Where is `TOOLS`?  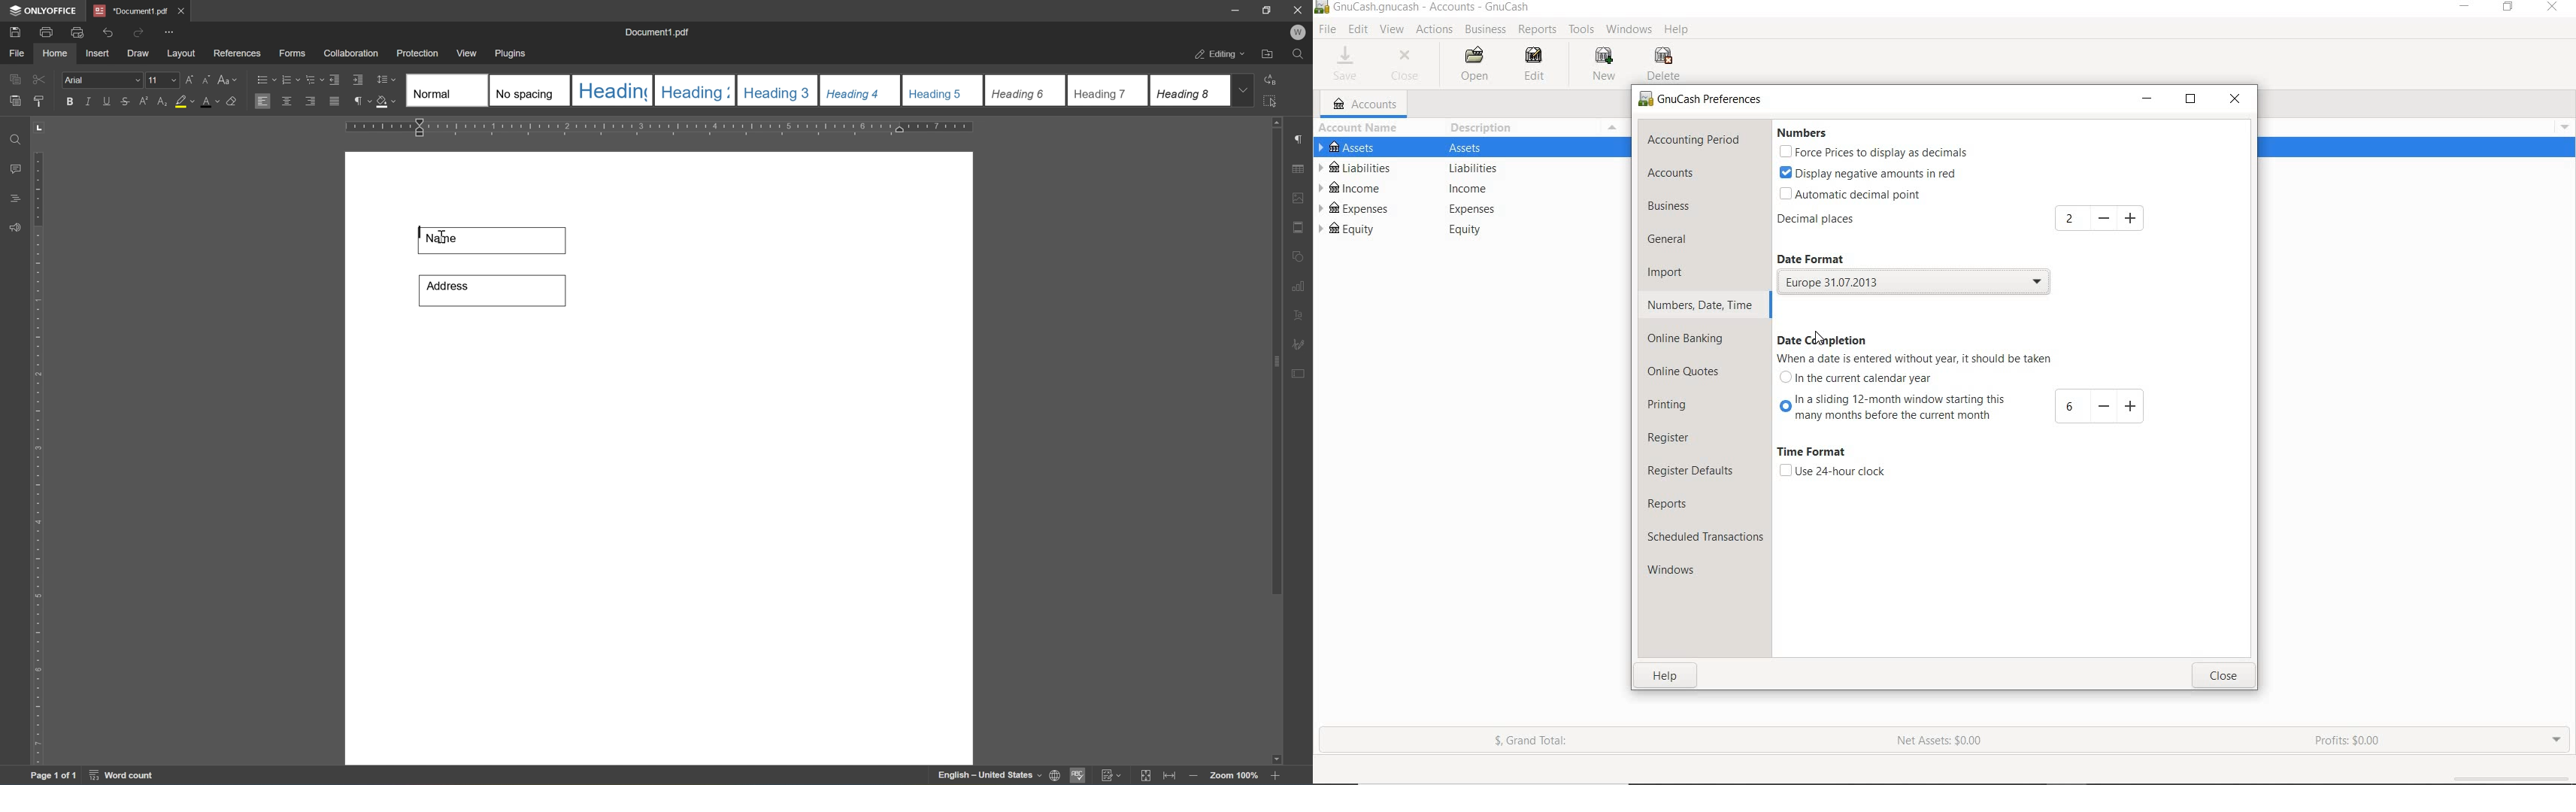
TOOLS is located at coordinates (1582, 32).